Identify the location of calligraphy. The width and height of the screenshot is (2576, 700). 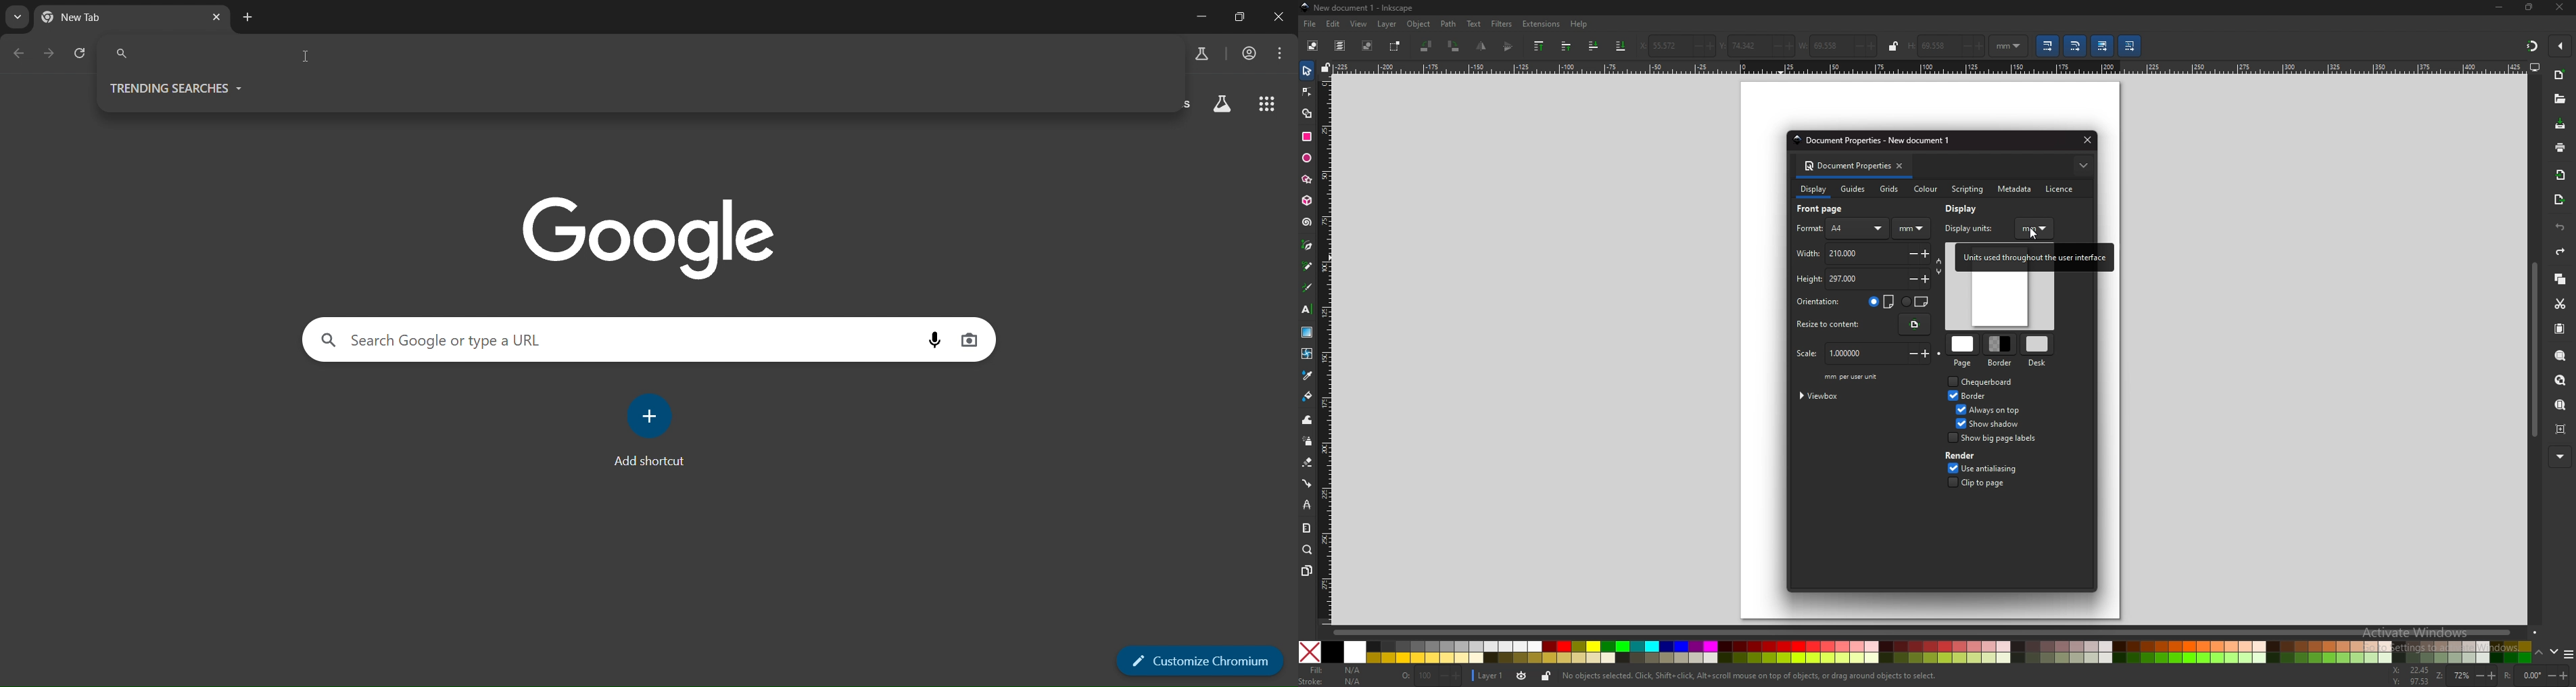
(1306, 287).